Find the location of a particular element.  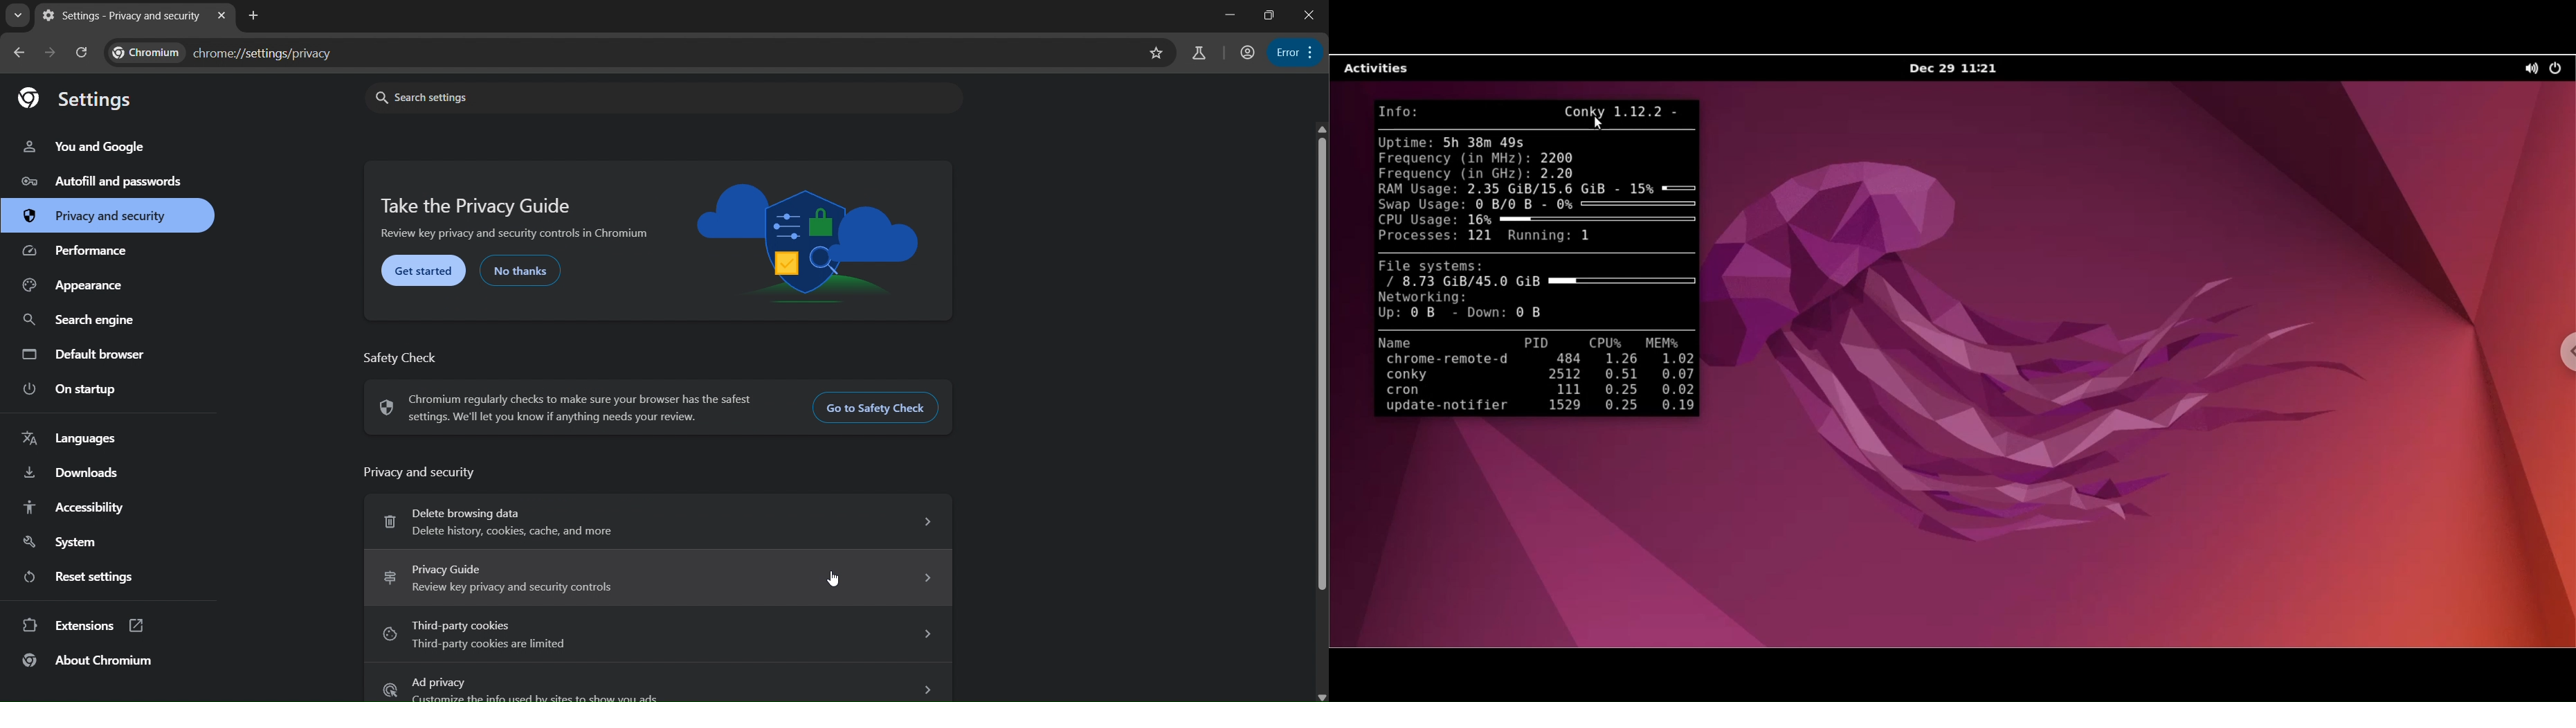

restore down is located at coordinates (1267, 15).